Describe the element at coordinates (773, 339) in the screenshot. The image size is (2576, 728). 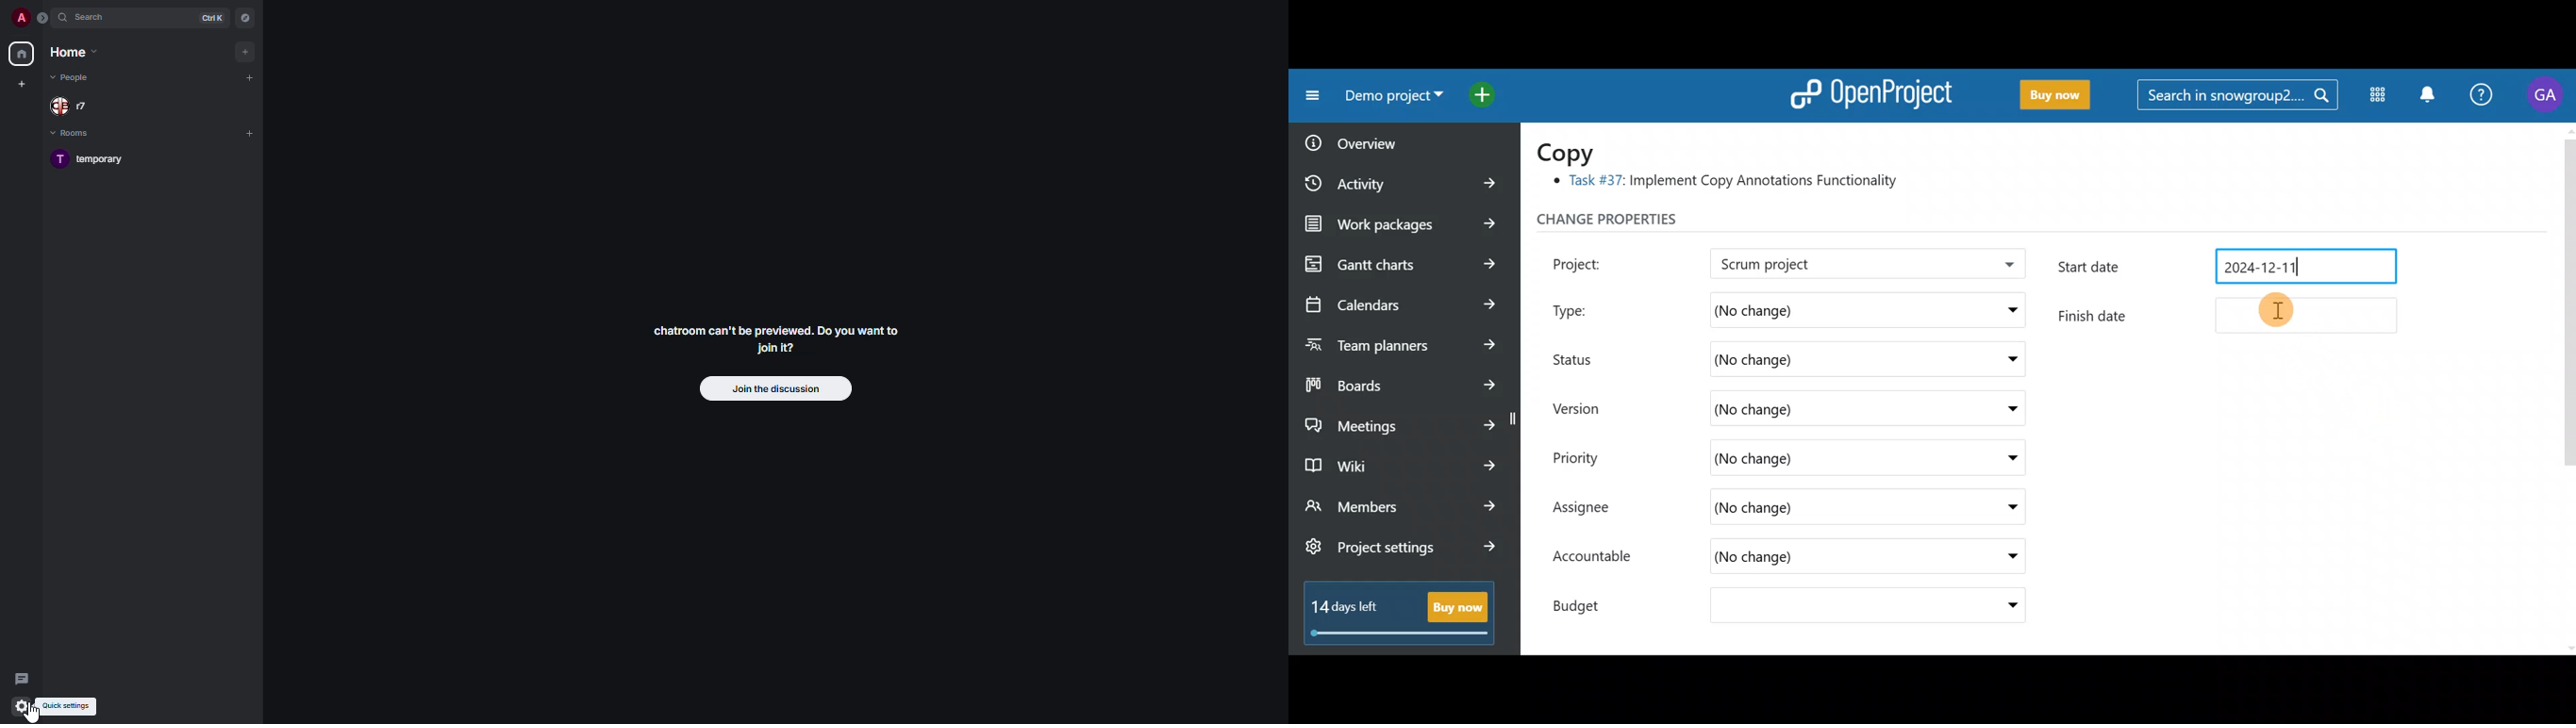
I see `chatroom can't be previewed` at that location.